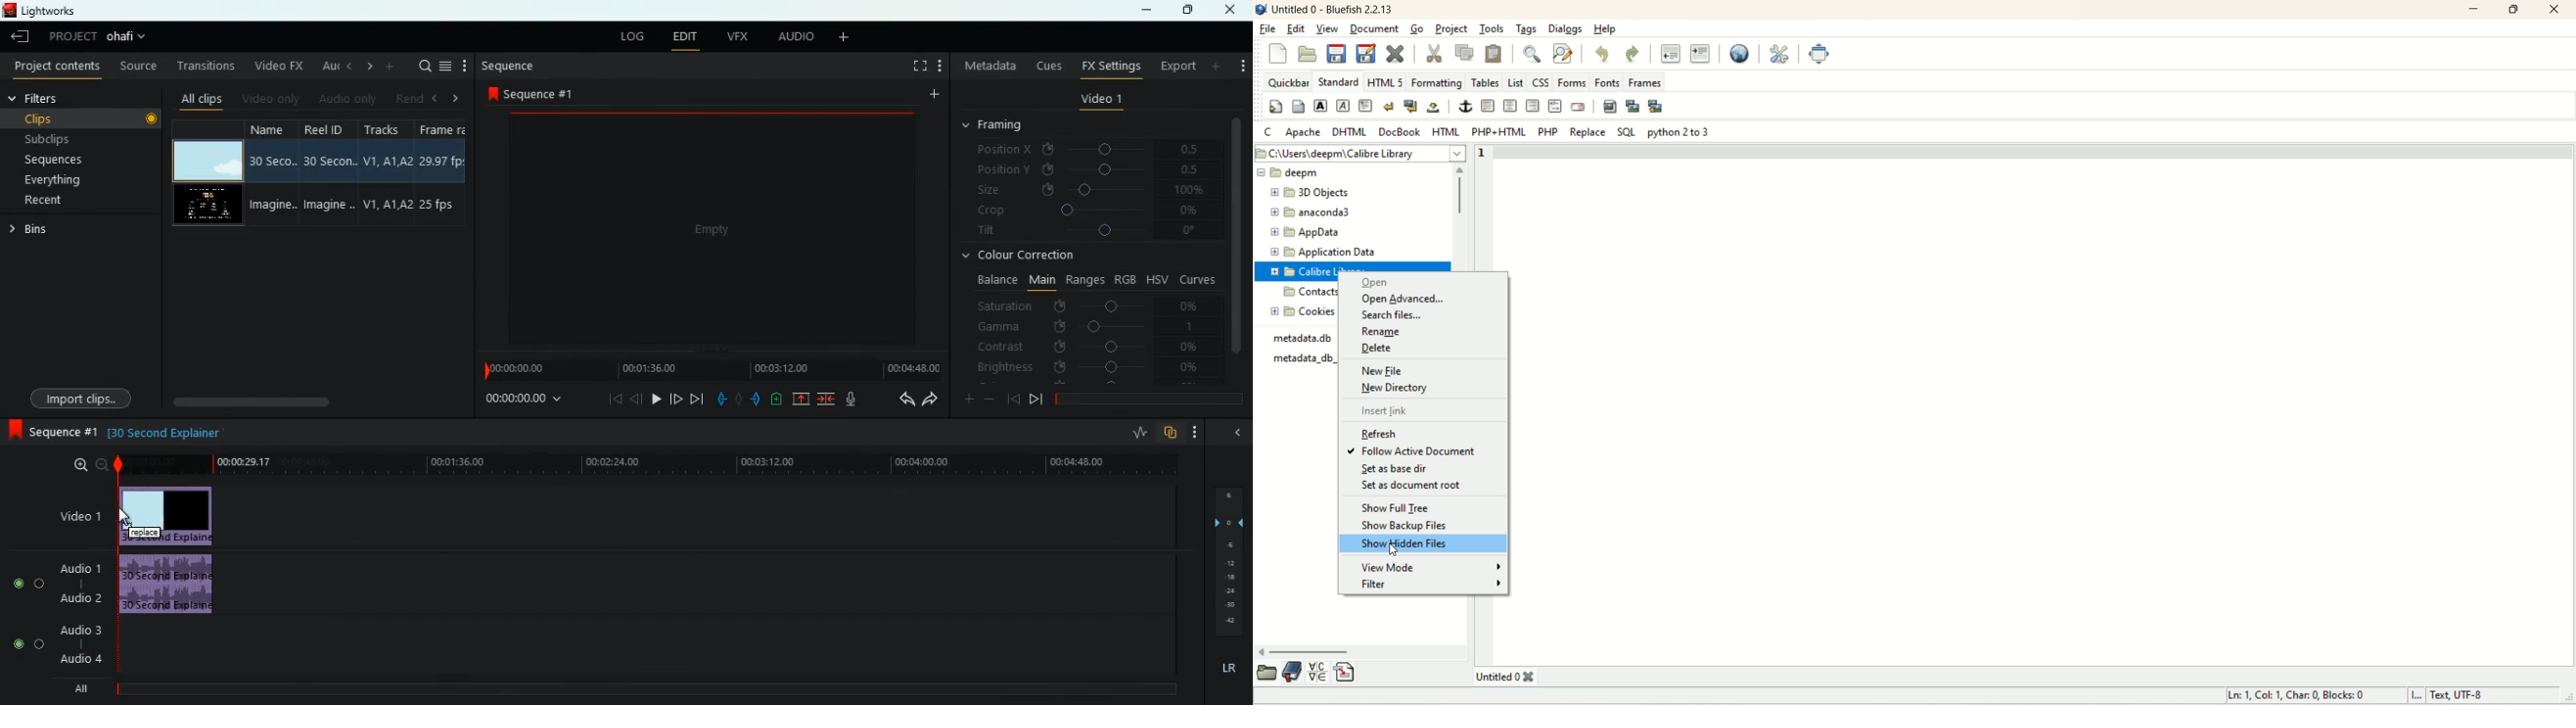 The height and width of the screenshot is (728, 2576). I want to click on app data, so click(1304, 231).